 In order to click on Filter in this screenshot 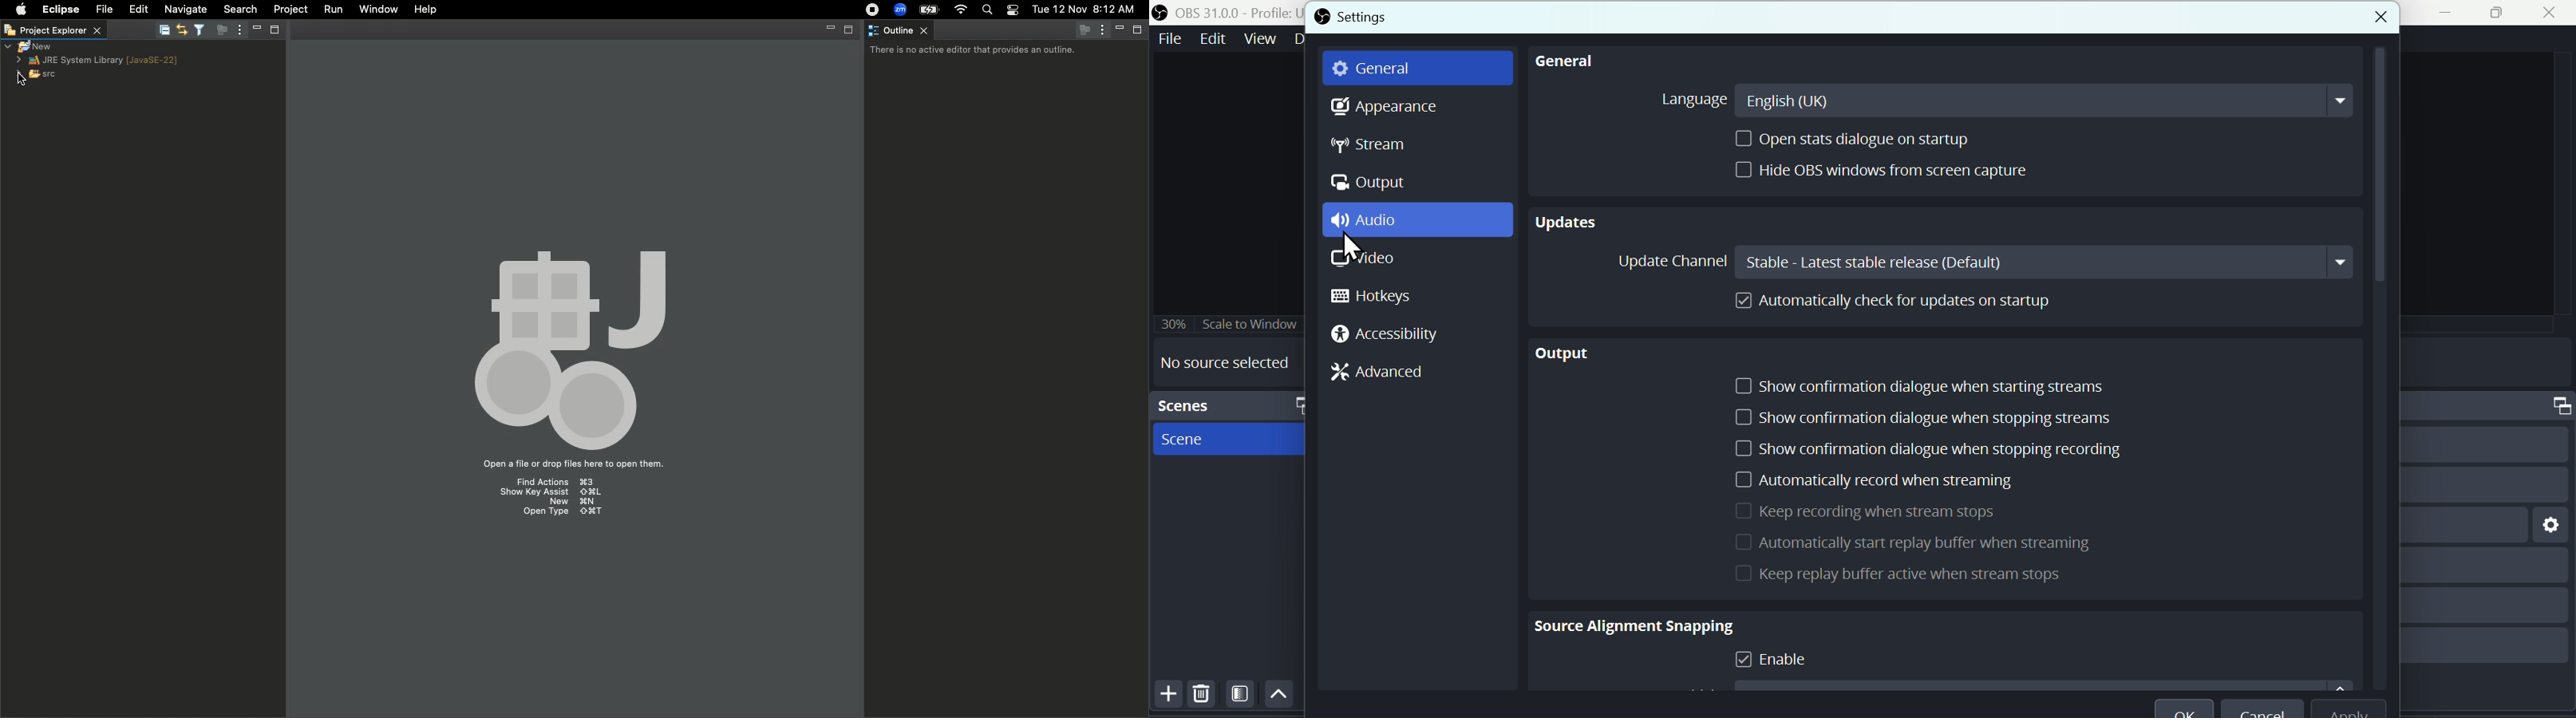, I will do `click(1241, 696)`.